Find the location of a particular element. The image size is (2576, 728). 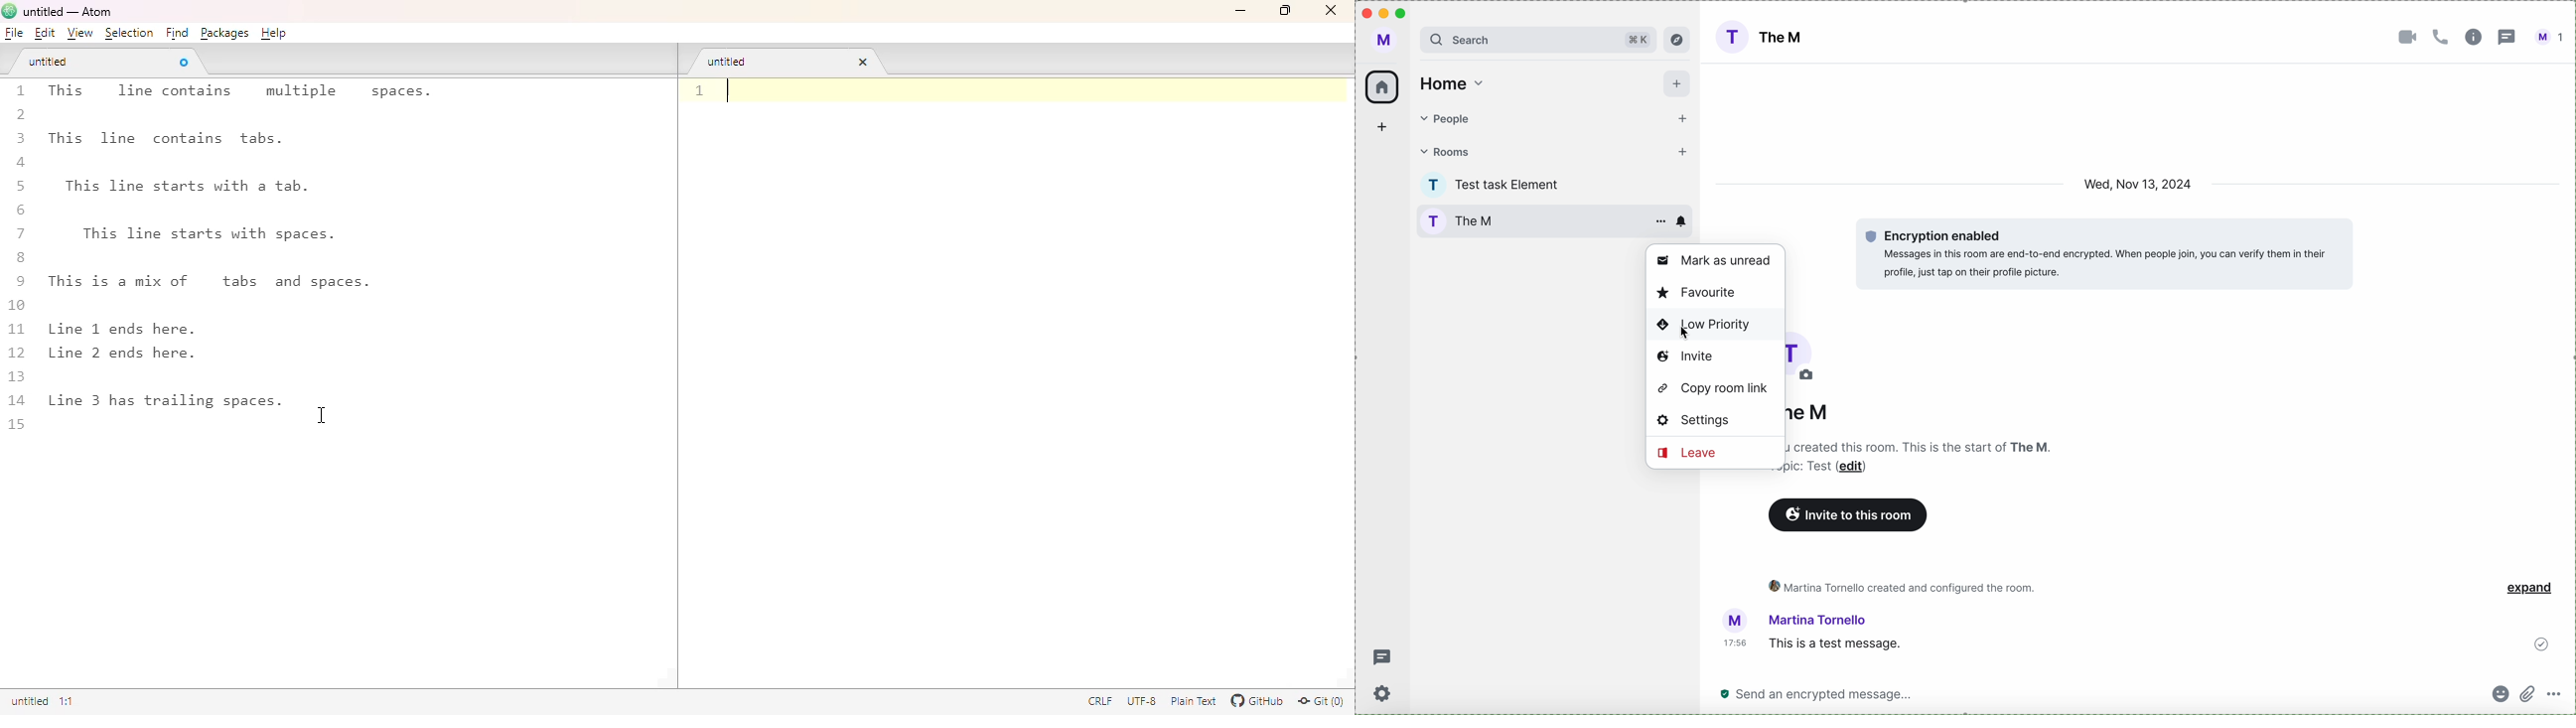

threads is located at coordinates (1381, 657).